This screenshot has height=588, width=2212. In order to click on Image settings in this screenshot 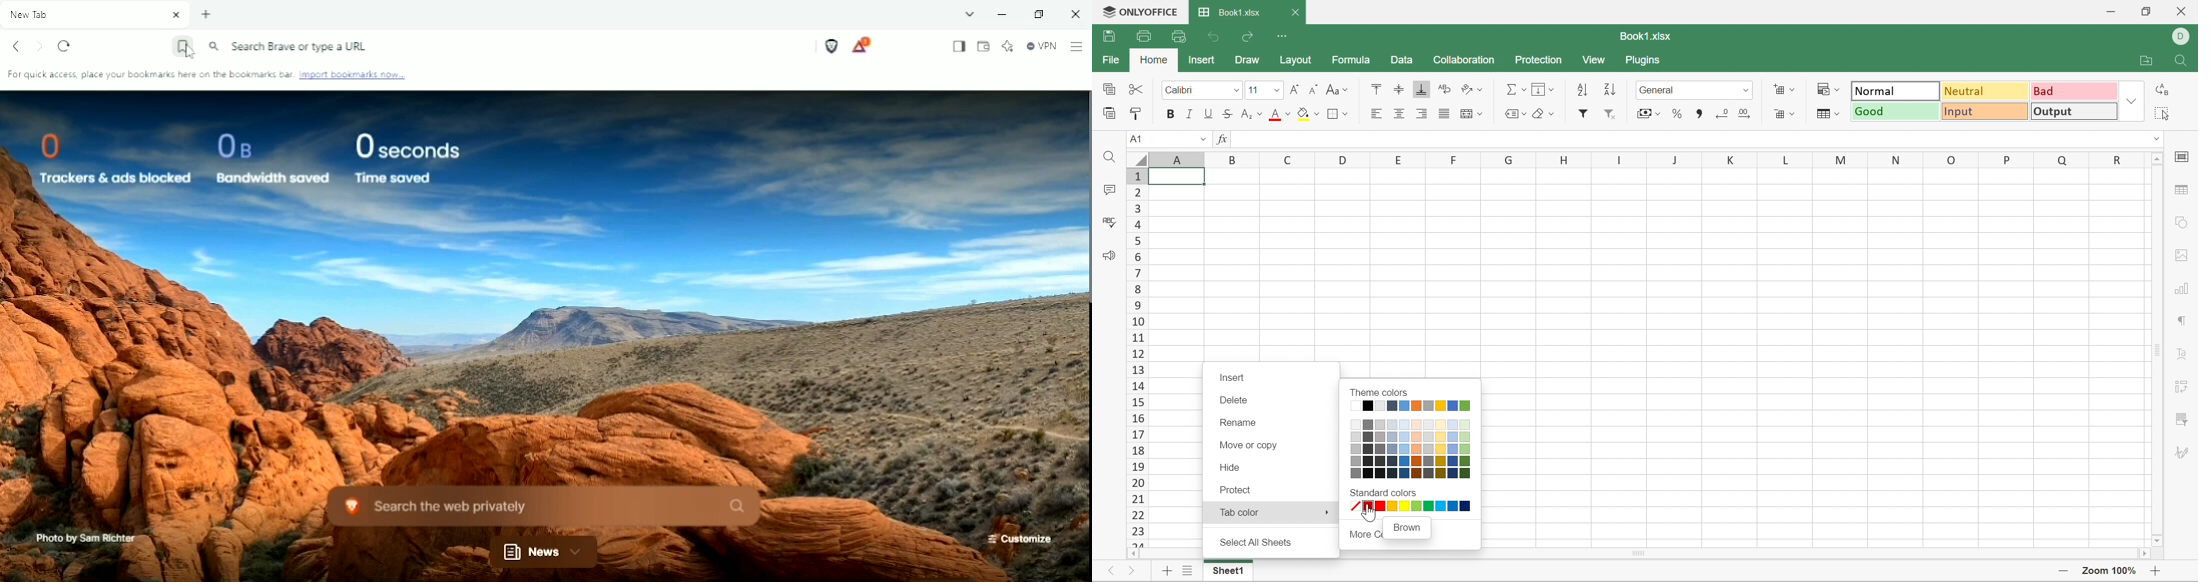, I will do `click(2182, 255)`.